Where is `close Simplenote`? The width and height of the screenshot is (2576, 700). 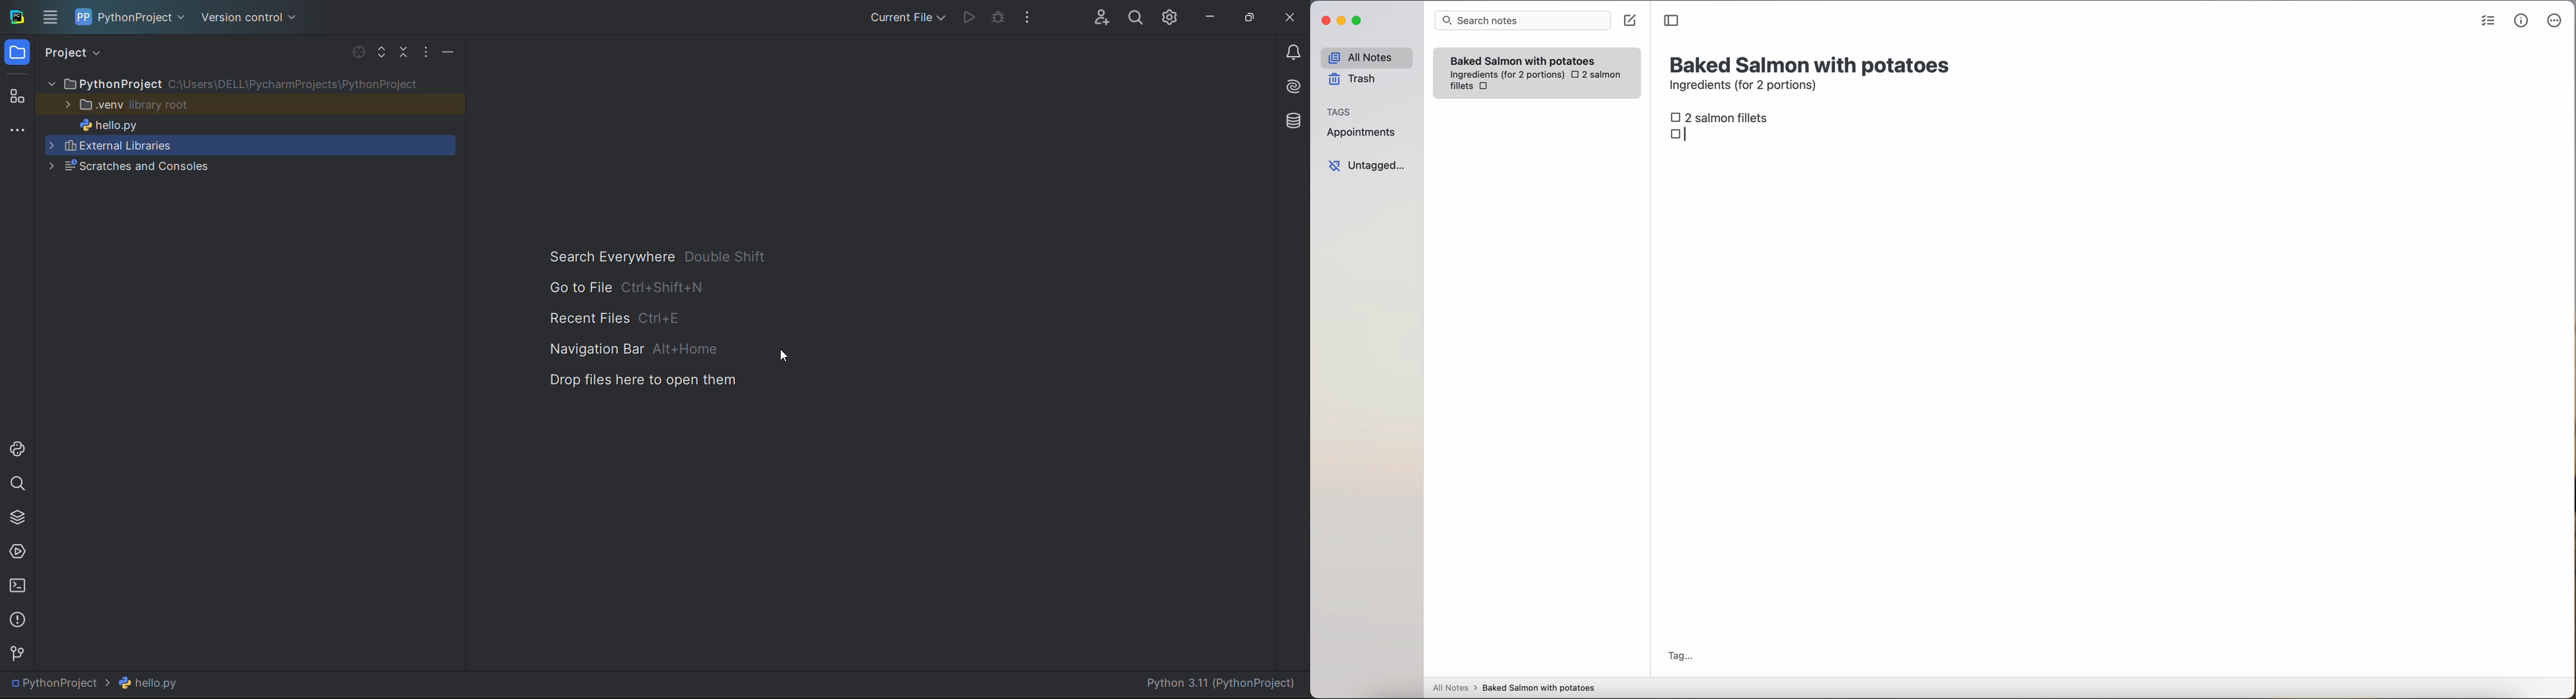 close Simplenote is located at coordinates (1324, 21).